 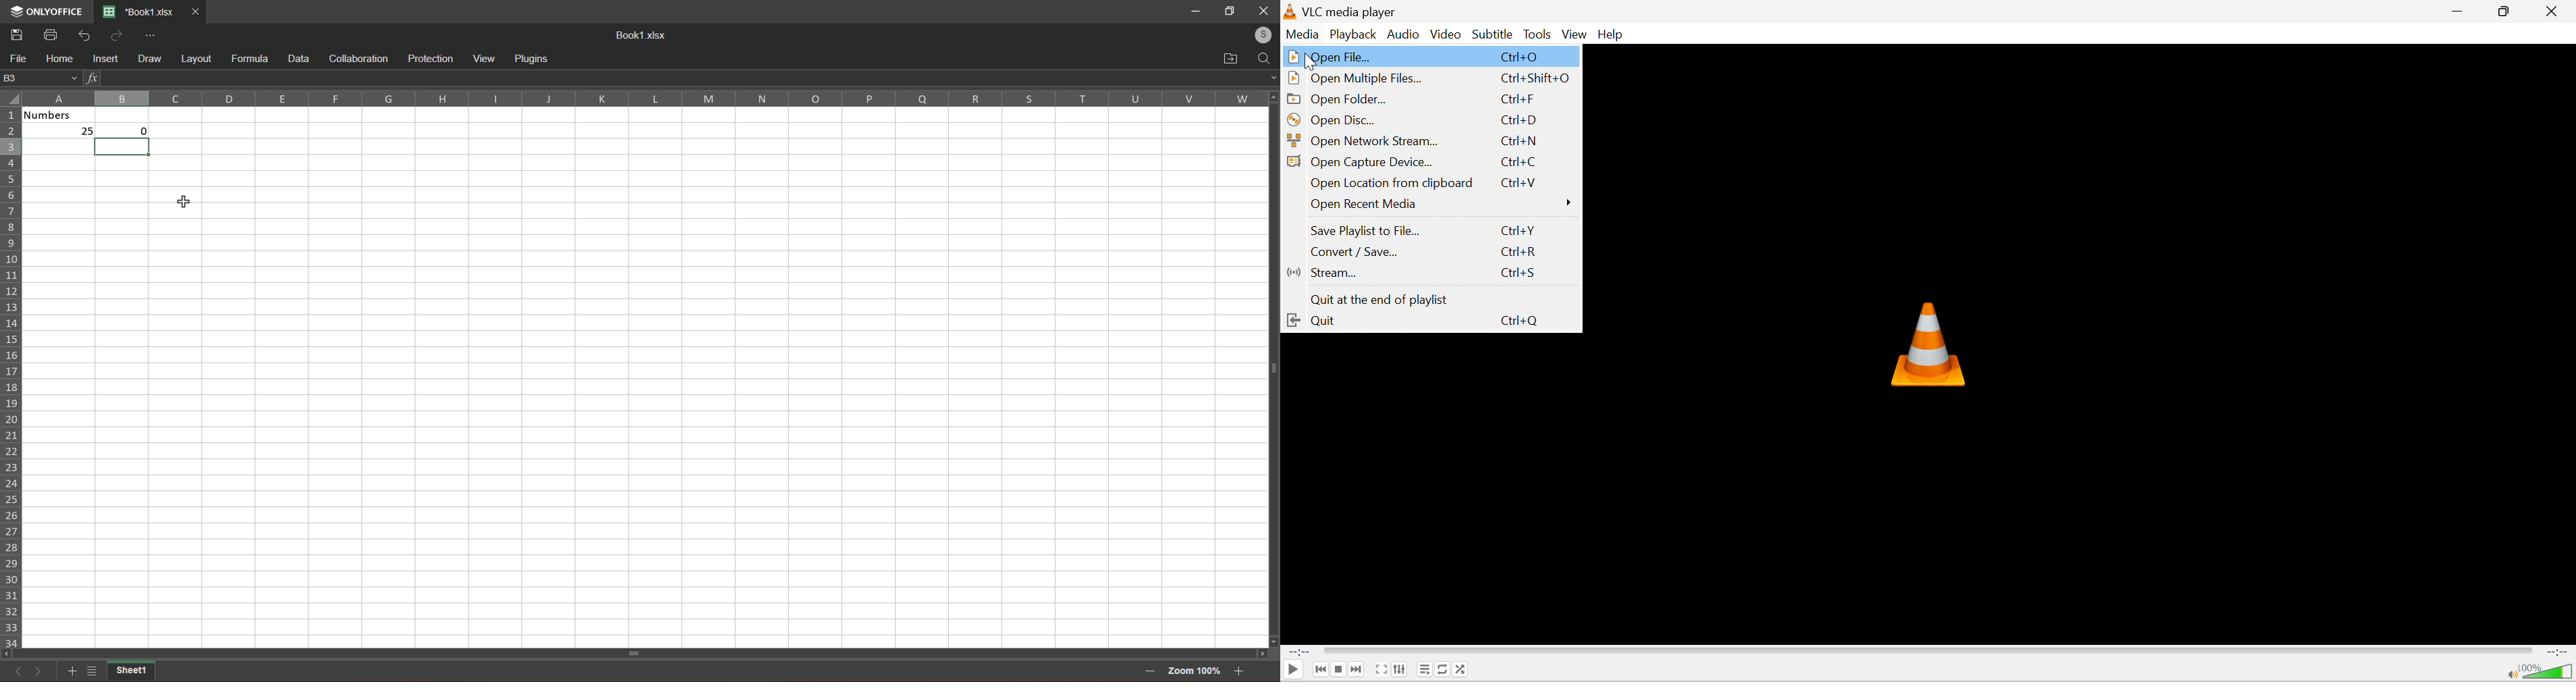 What do you see at coordinates (1352, 12) in the screenshot?
I see `VLC Media player` at bounding box center [1352, 12].